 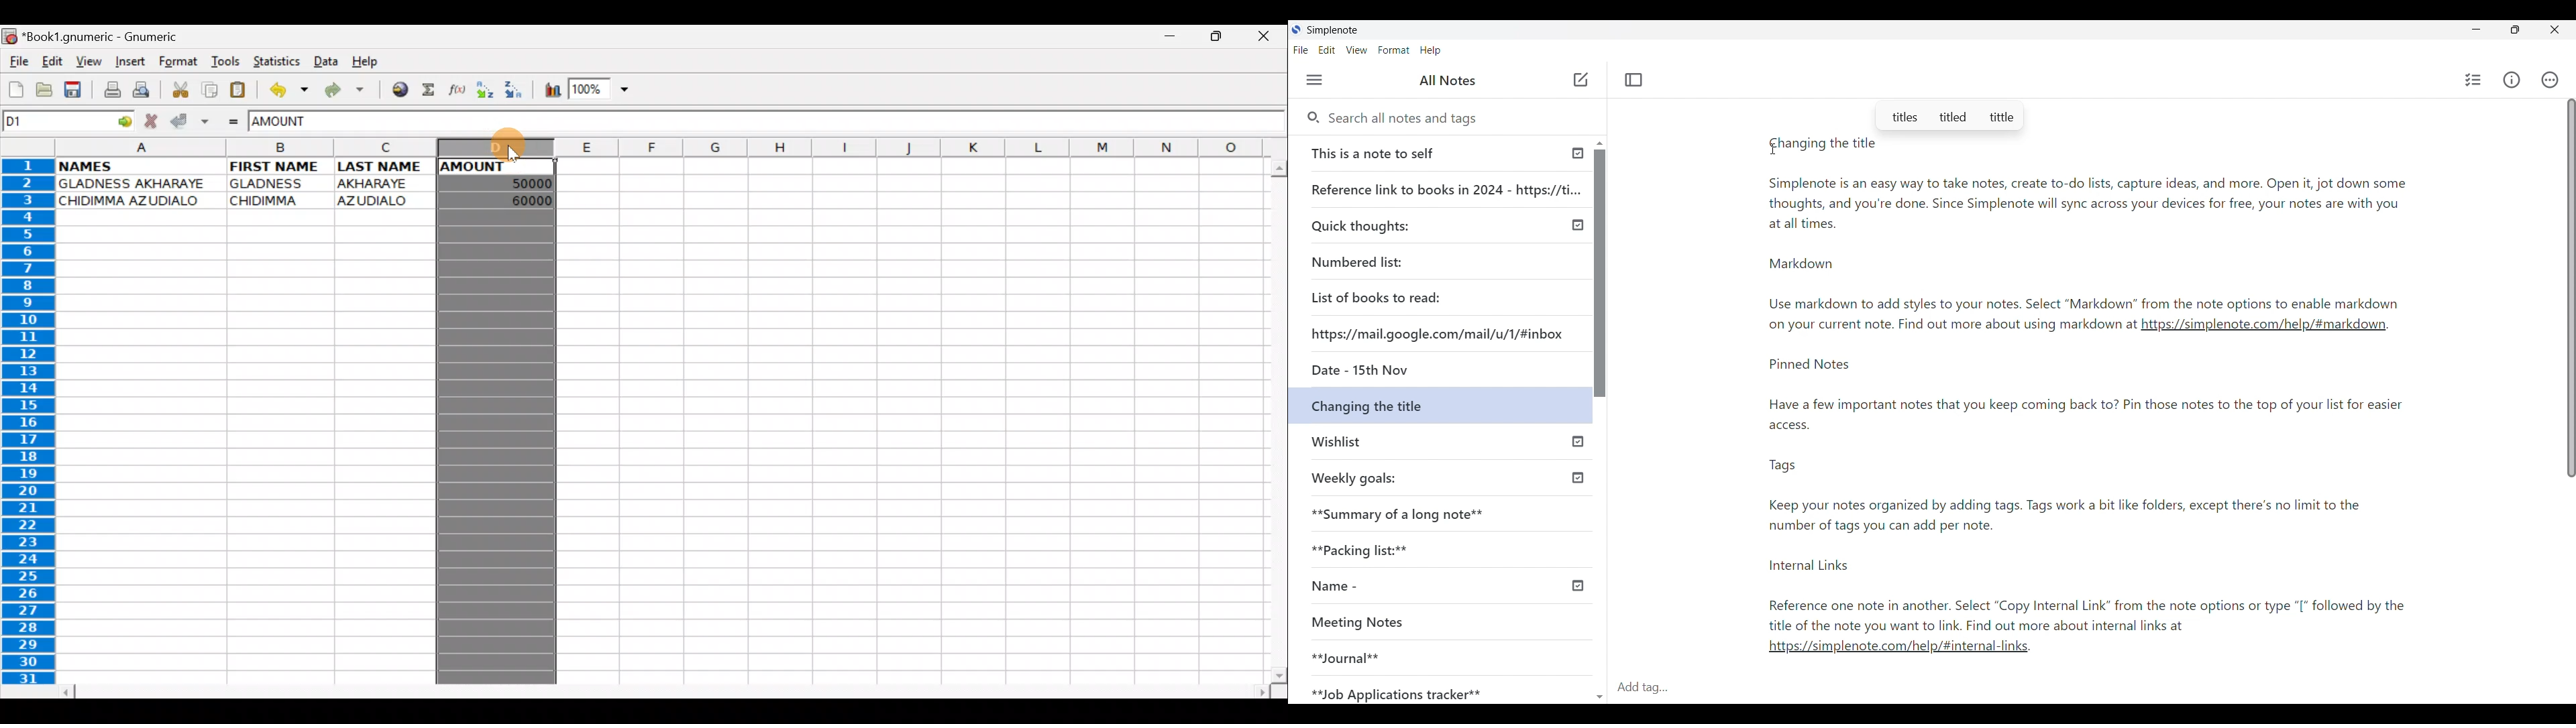 I want to click on Check icon indicates published notes, so click(x=1580, y=585).